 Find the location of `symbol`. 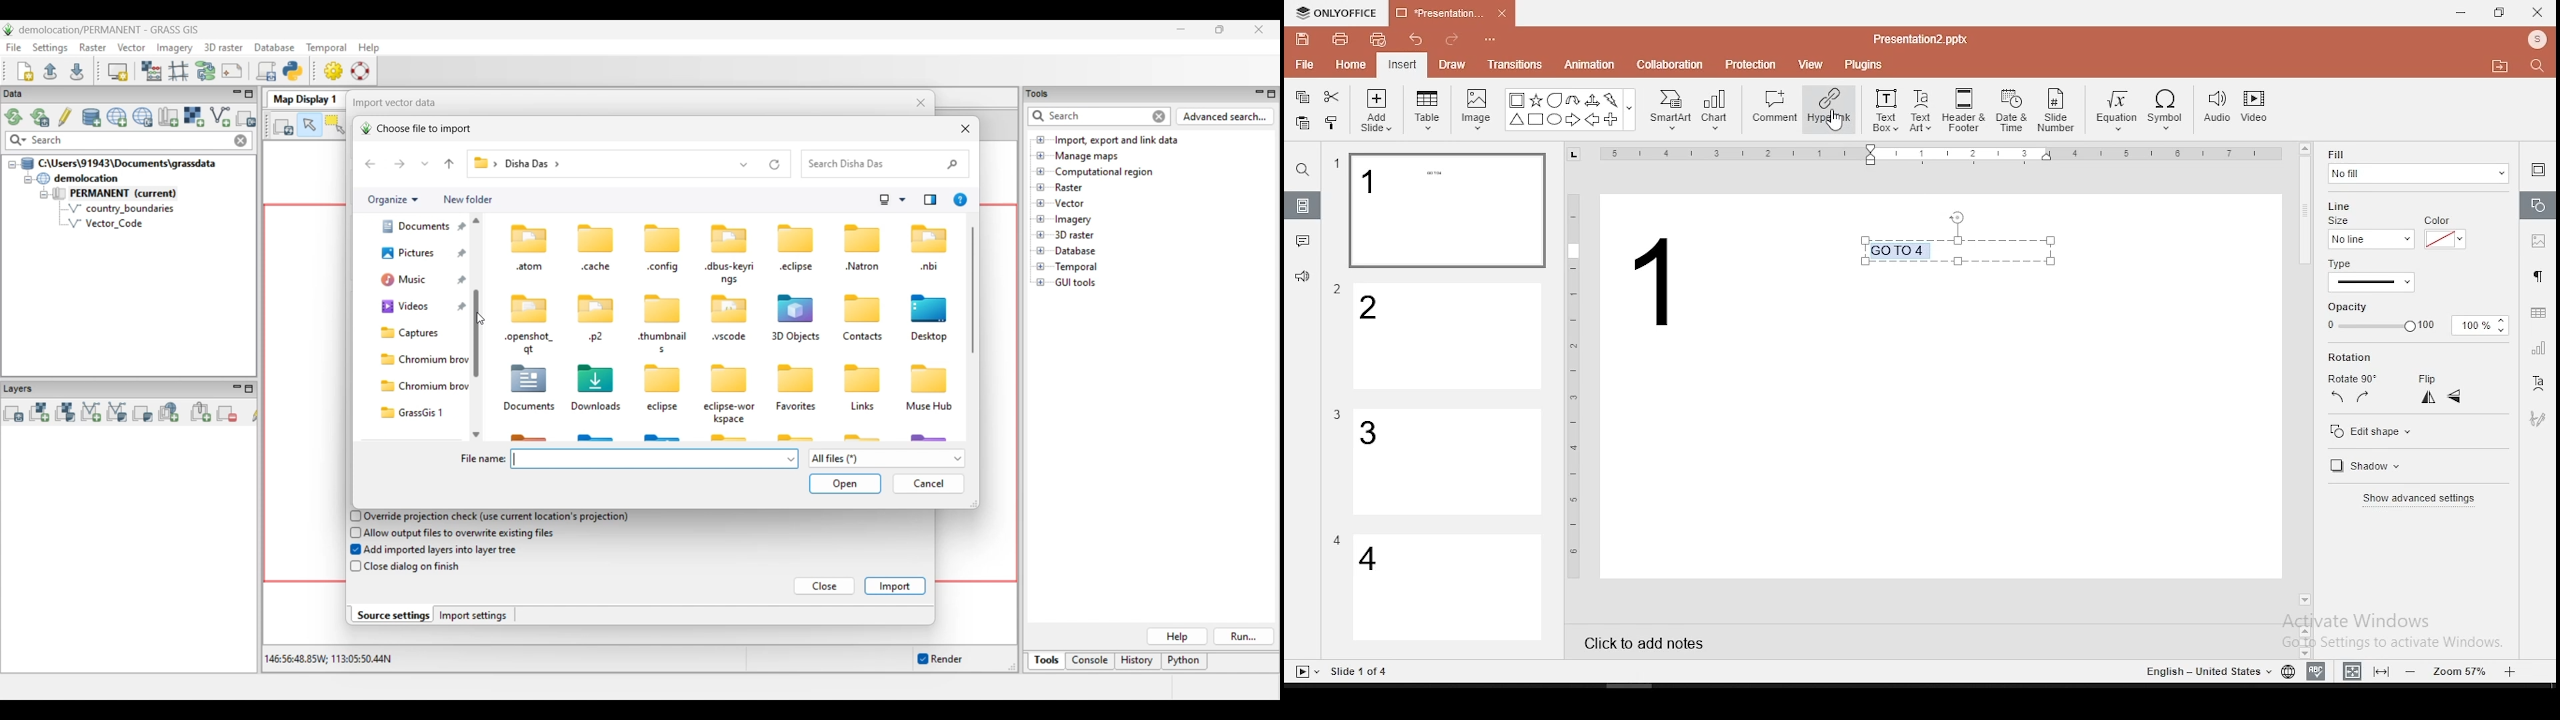

symbol is located at coordinates (2169, 111).